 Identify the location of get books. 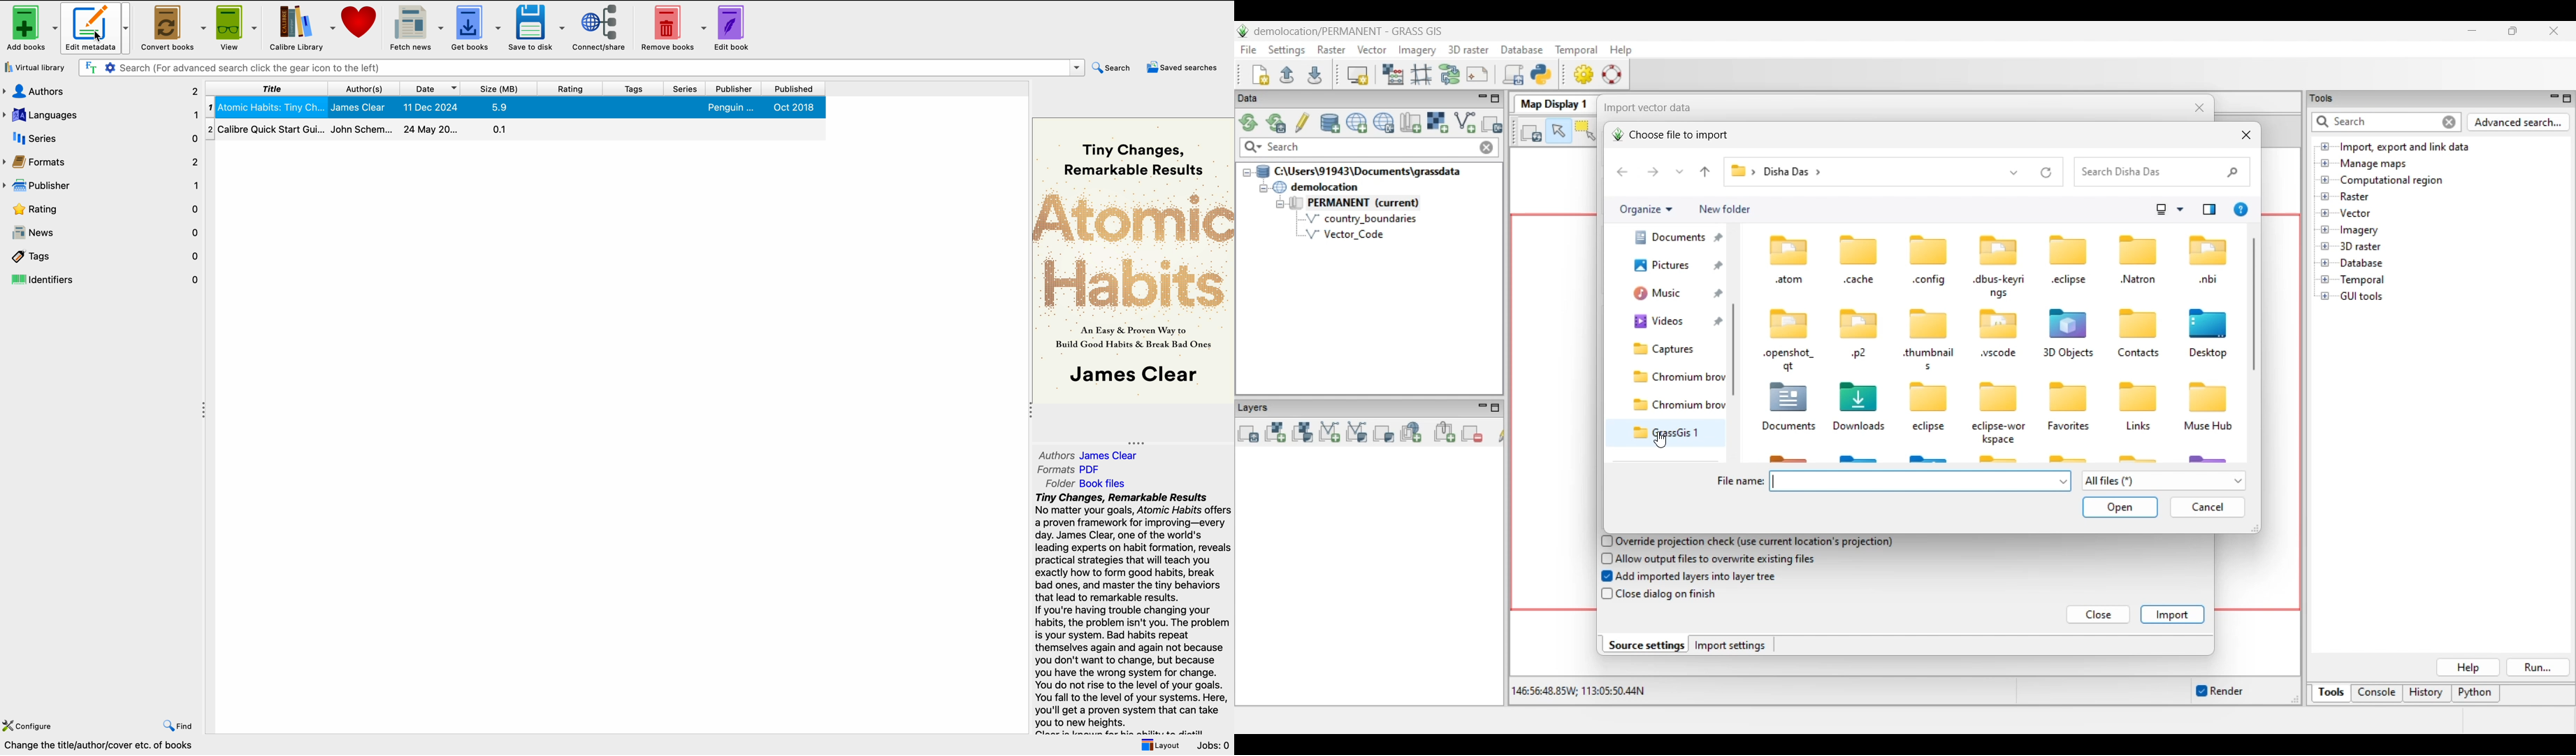
(477, 28).